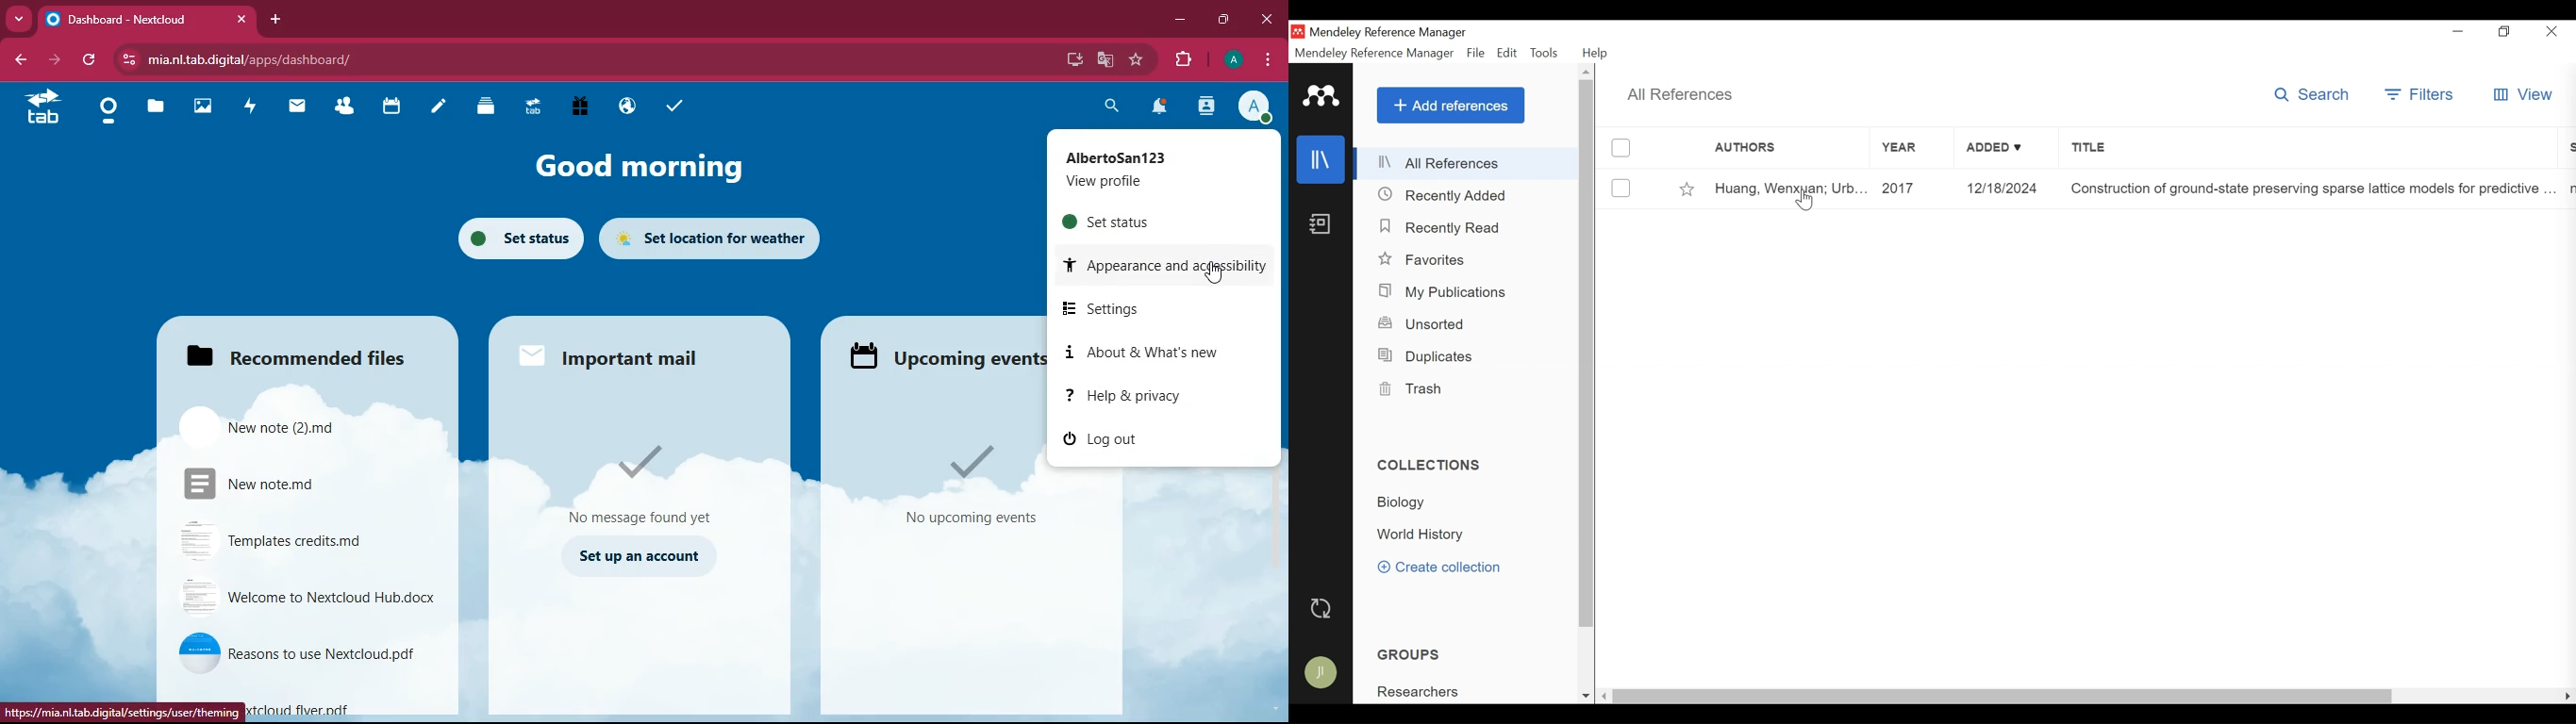 This screenshot has height=728, width=2576. Describe the element at coordinates (1427, 535) in the screenshot. I see `Collection` at that location.